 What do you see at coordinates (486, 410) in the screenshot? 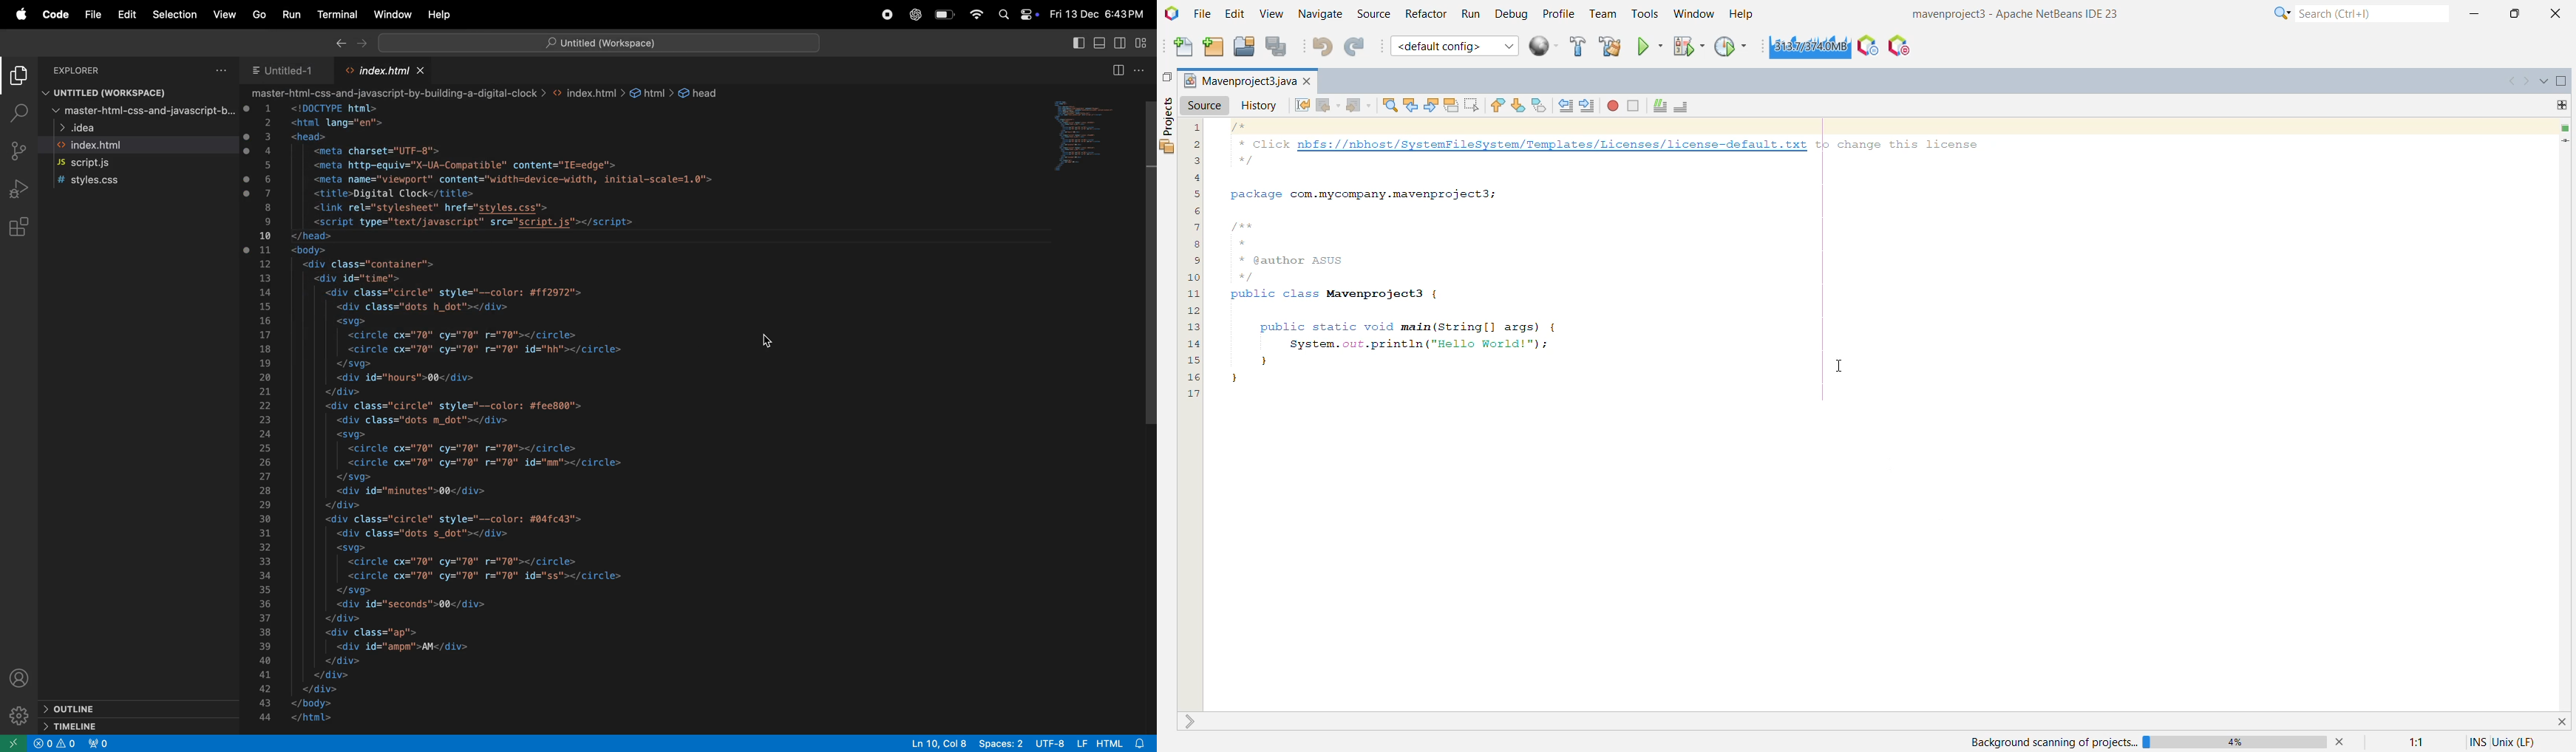
I see `code block written in html language for a web page layout` at bounding box center [486, 410].